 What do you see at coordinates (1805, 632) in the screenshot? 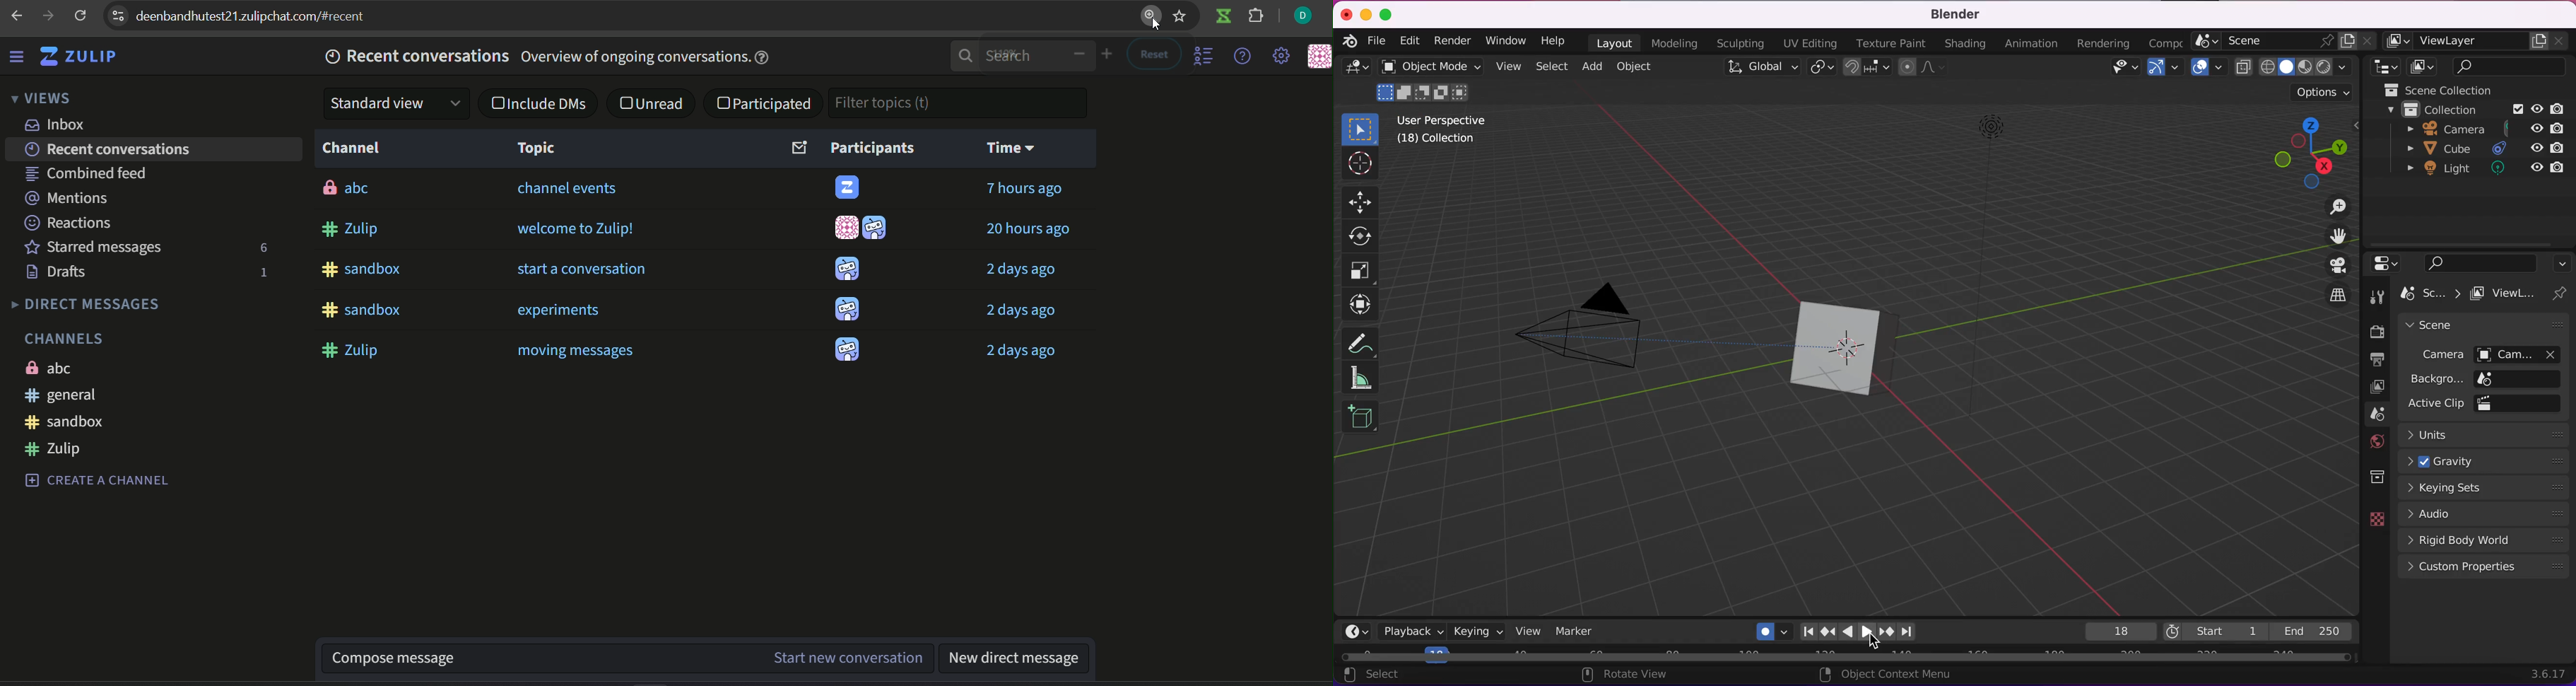
I see `jump to end point` at bounding box center [1805, 632].